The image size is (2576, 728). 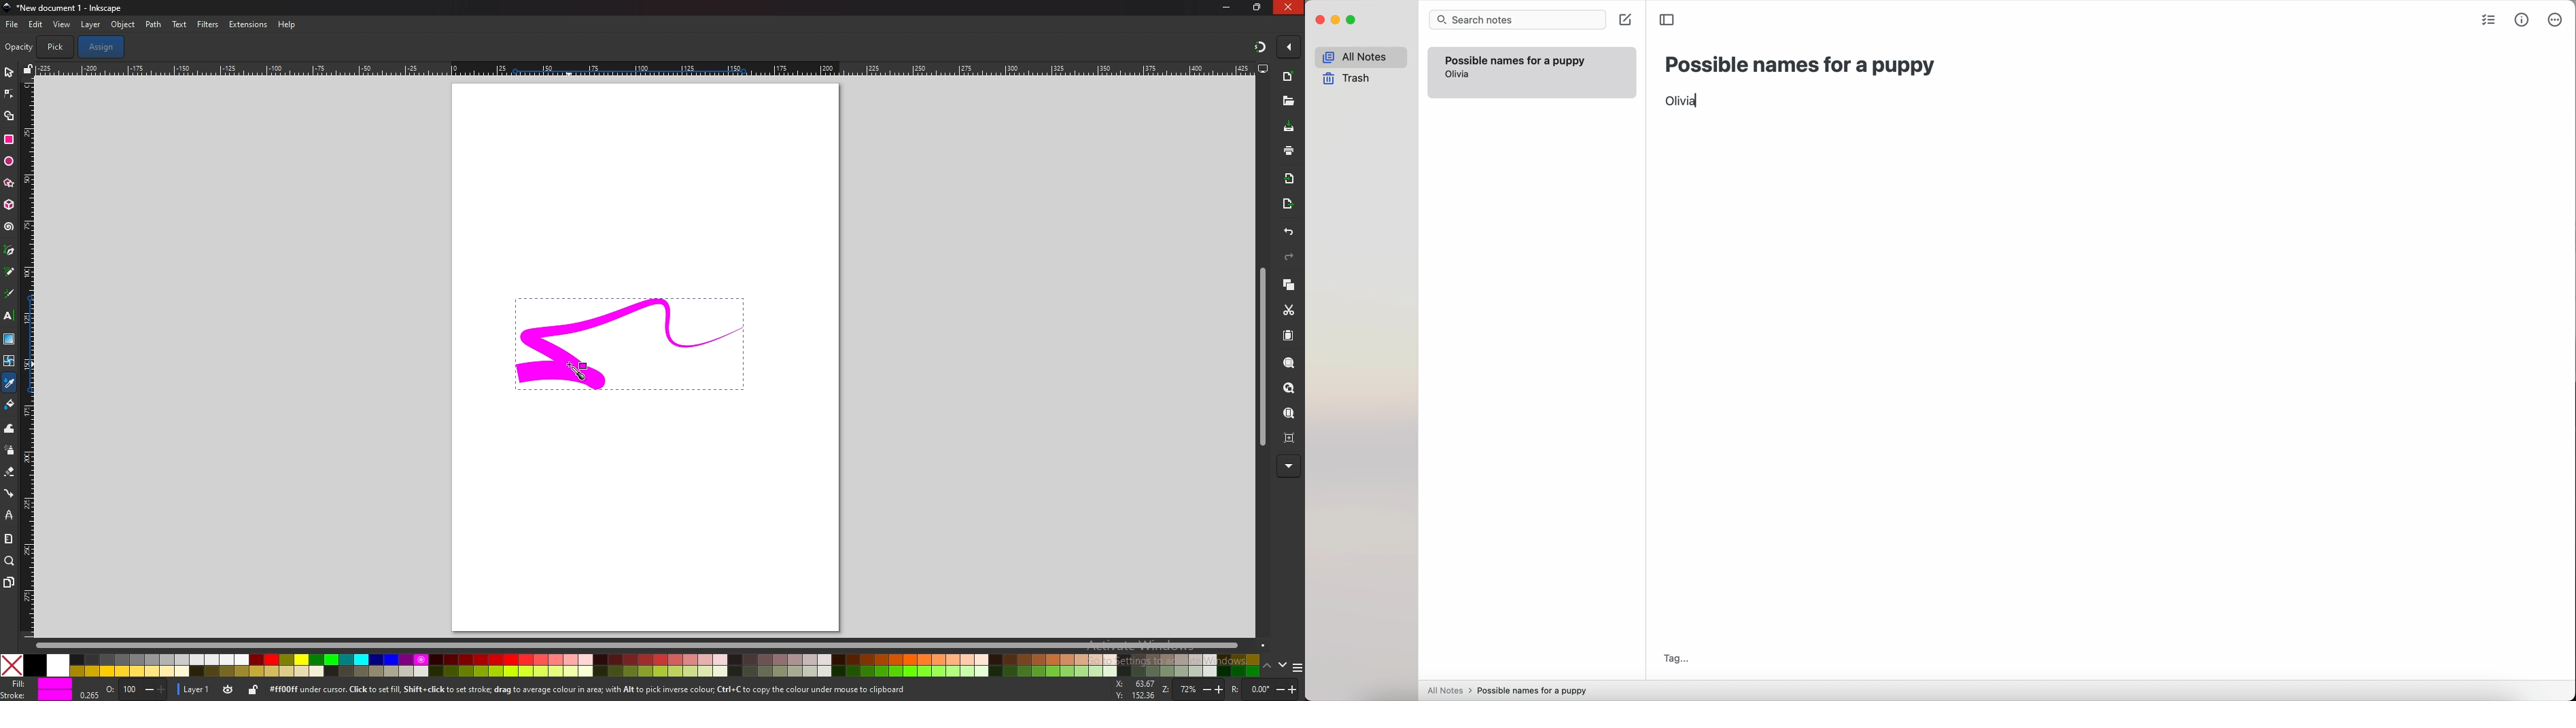 What do you see at coordinates (1289, 179) in the screenshot?
I see `import` at bounding box center [1289, 179].